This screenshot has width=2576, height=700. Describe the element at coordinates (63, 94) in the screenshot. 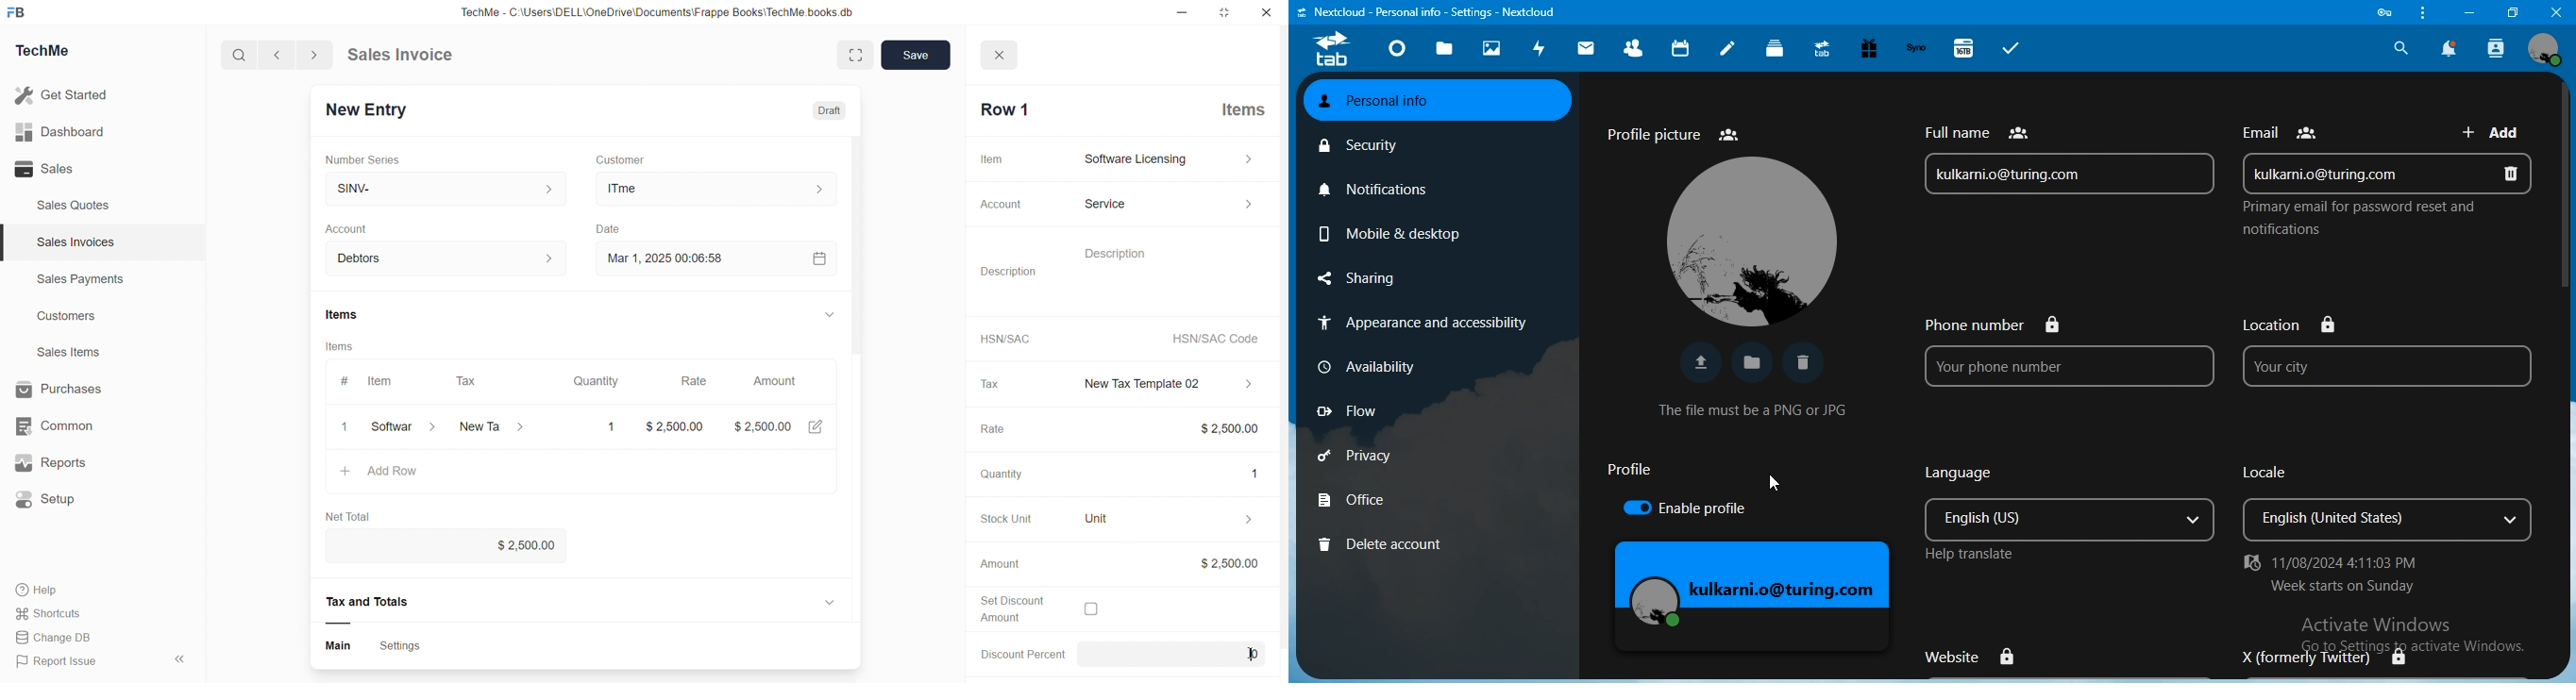

I see `& Get Started` at that location.